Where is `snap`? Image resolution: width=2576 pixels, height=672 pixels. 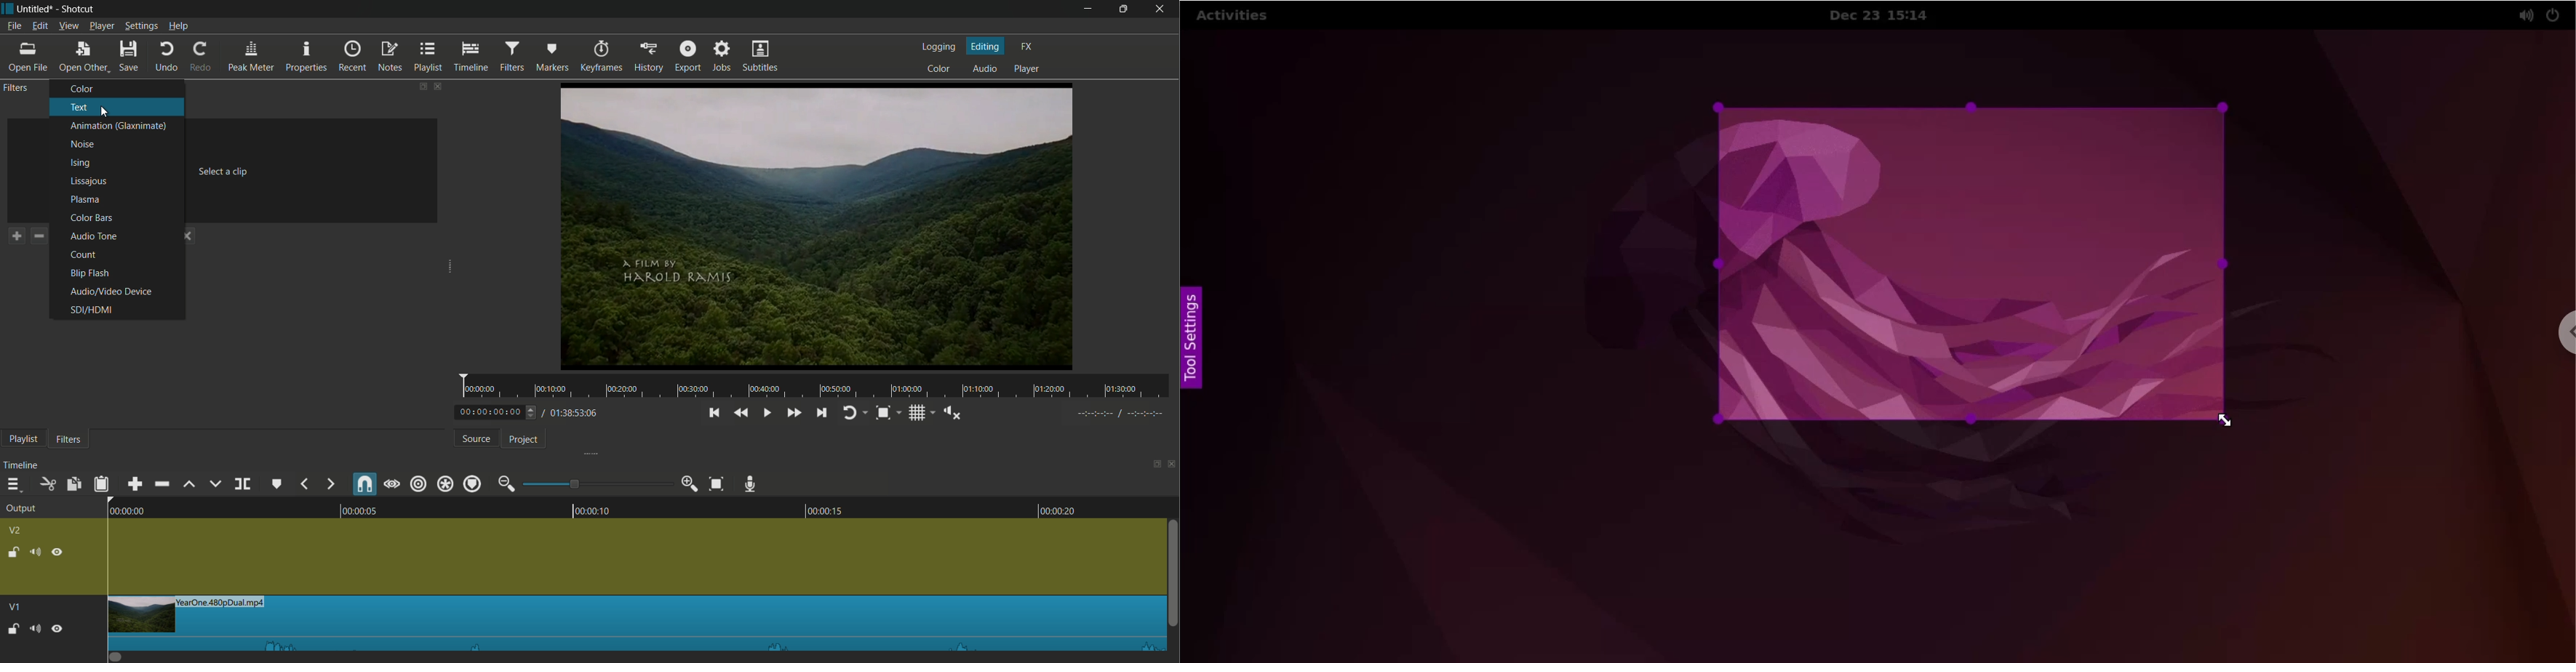 snap is located at coordinates (366, 485).